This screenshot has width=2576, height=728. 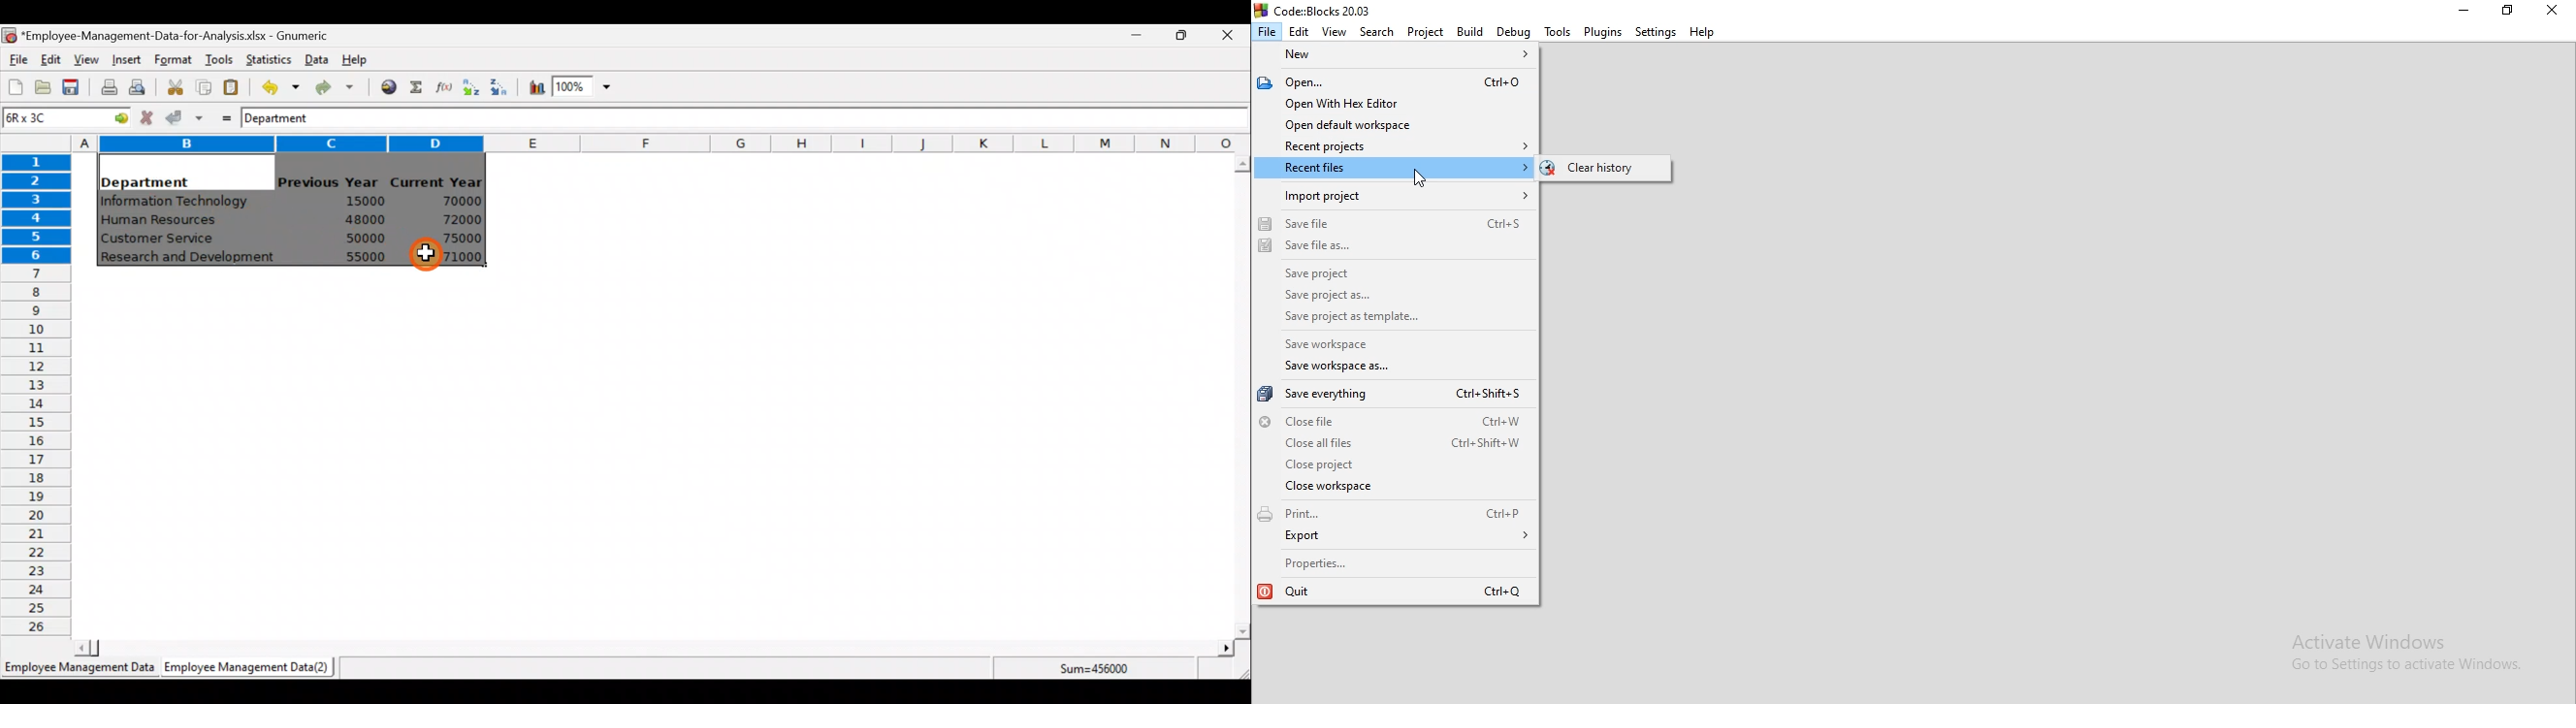 What do you see at coordinates (185, 117) in the screenshot?
I see `Accept change` at bounding box center [185, 117].